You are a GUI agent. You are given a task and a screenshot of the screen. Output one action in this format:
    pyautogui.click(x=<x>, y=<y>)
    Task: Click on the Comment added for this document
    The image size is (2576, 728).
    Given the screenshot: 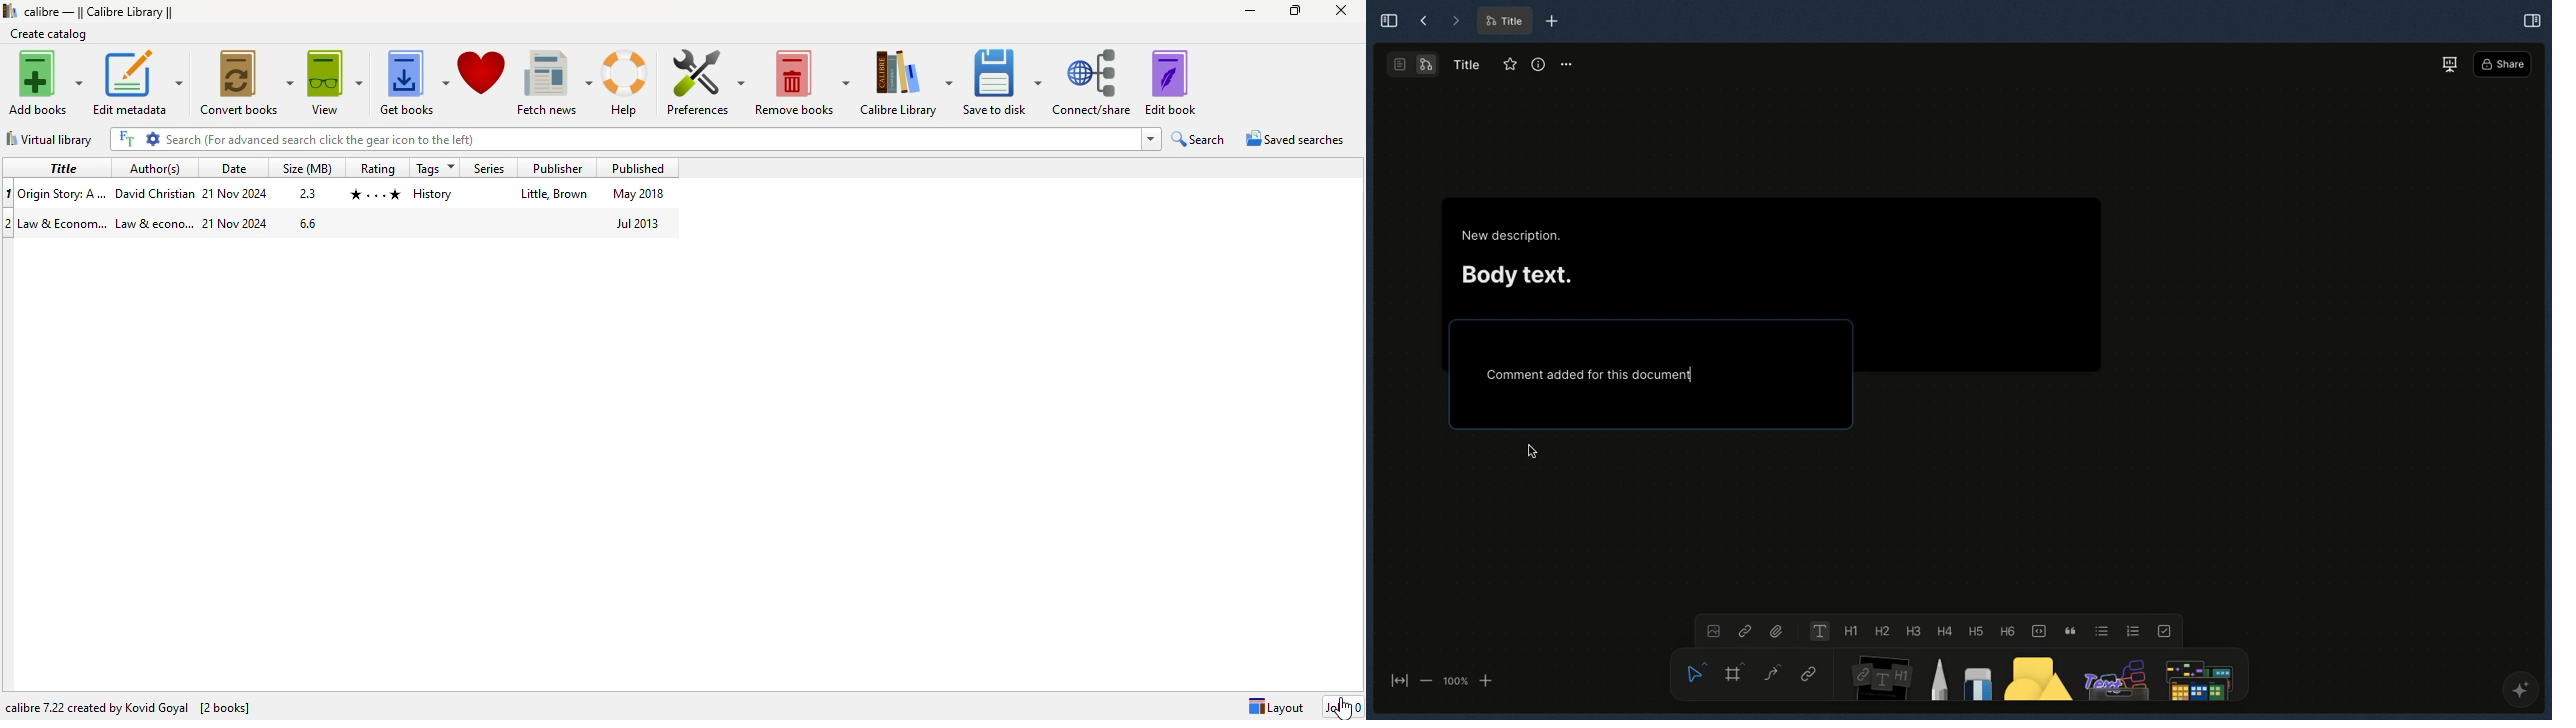 What is the action you would take?
    pyautogui.click(x=1589, y=373)
    